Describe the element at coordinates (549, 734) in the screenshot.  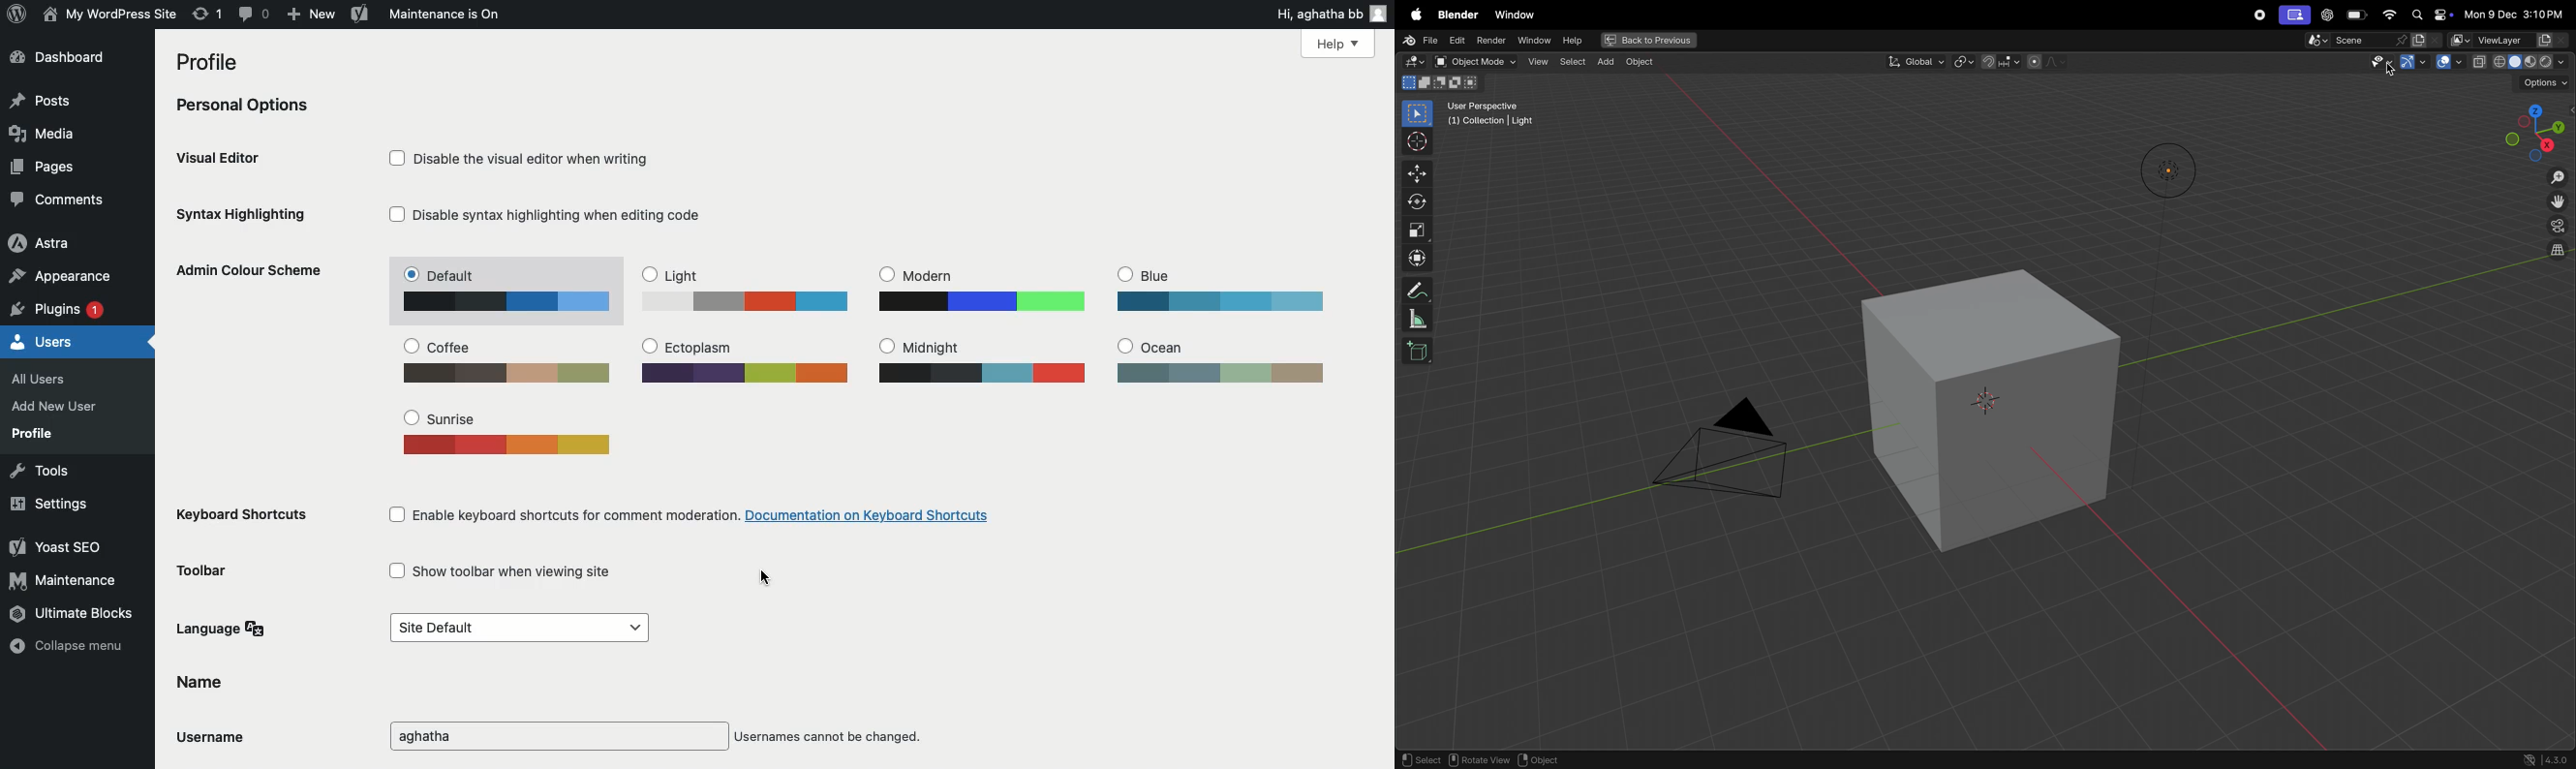
I see `Username` at that location.